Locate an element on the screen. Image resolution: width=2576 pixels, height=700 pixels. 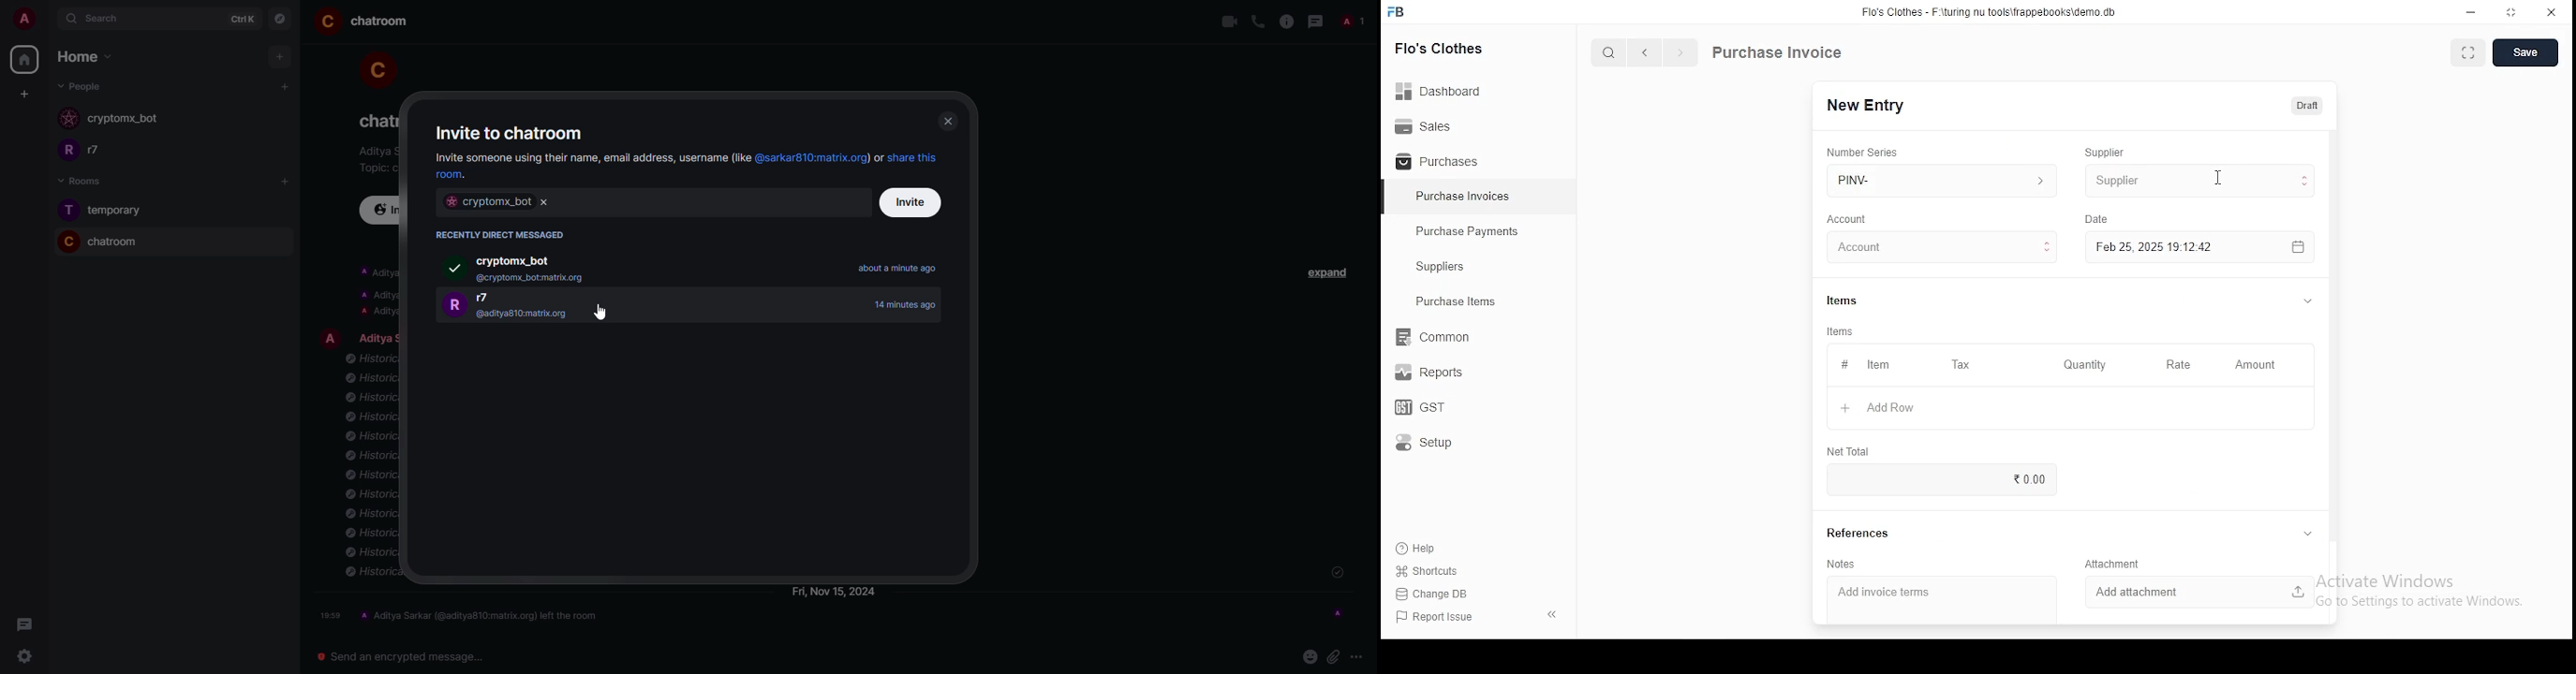
profile is located at coordinates (65, 241).